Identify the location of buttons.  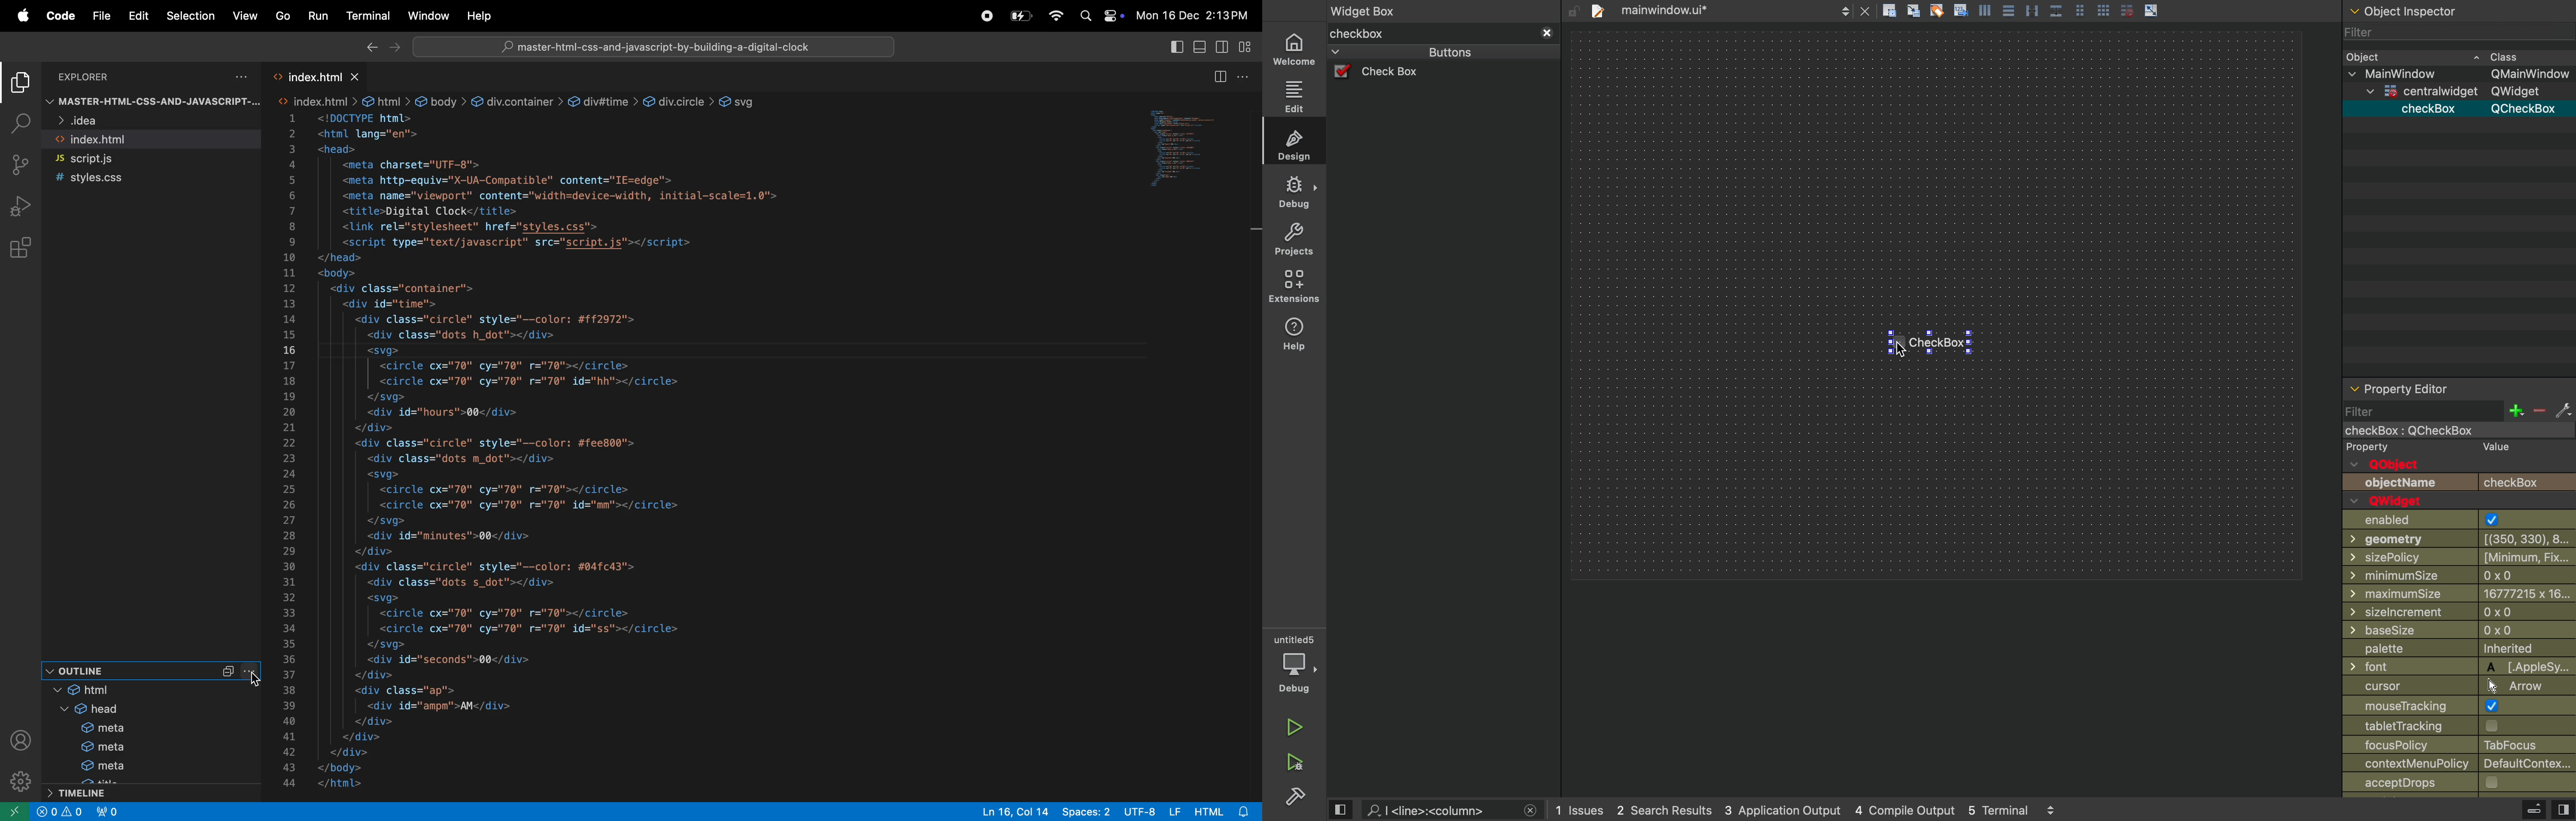
(1427, 52).